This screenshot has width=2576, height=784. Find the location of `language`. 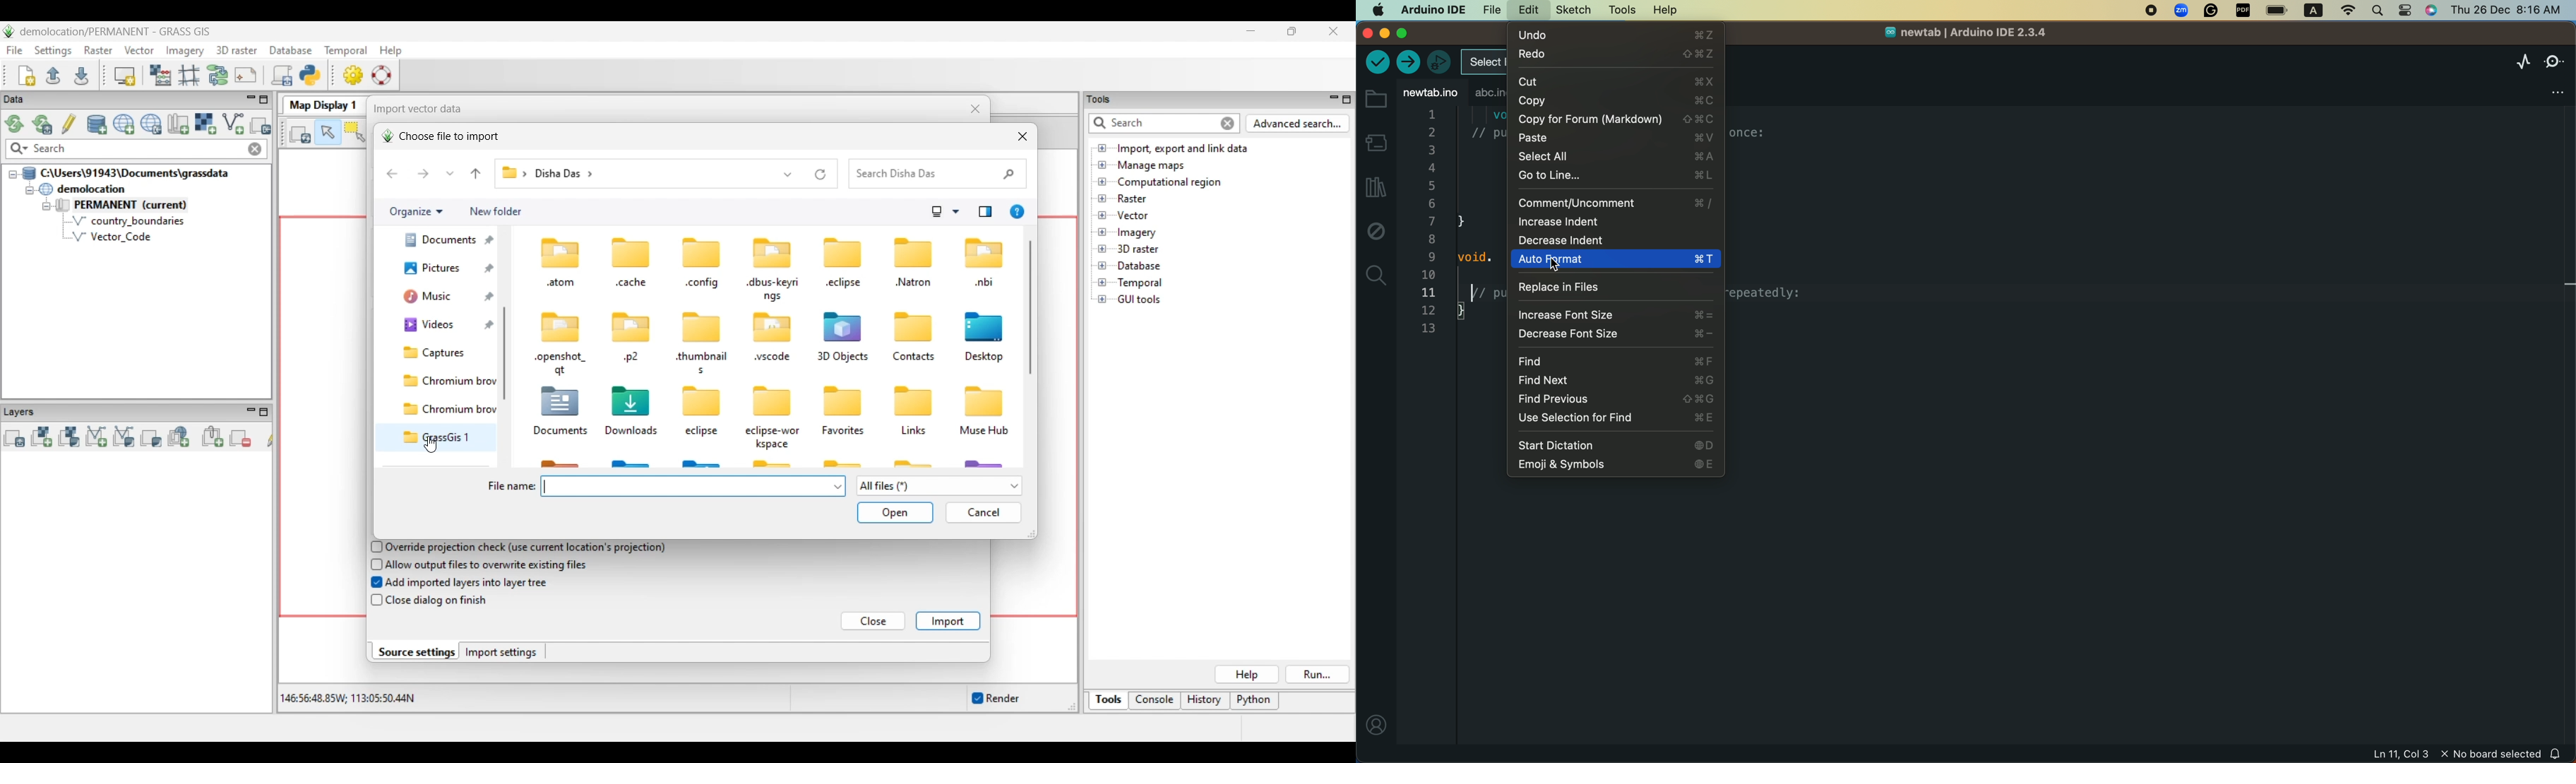

language is located at coordinates (2310, 11).